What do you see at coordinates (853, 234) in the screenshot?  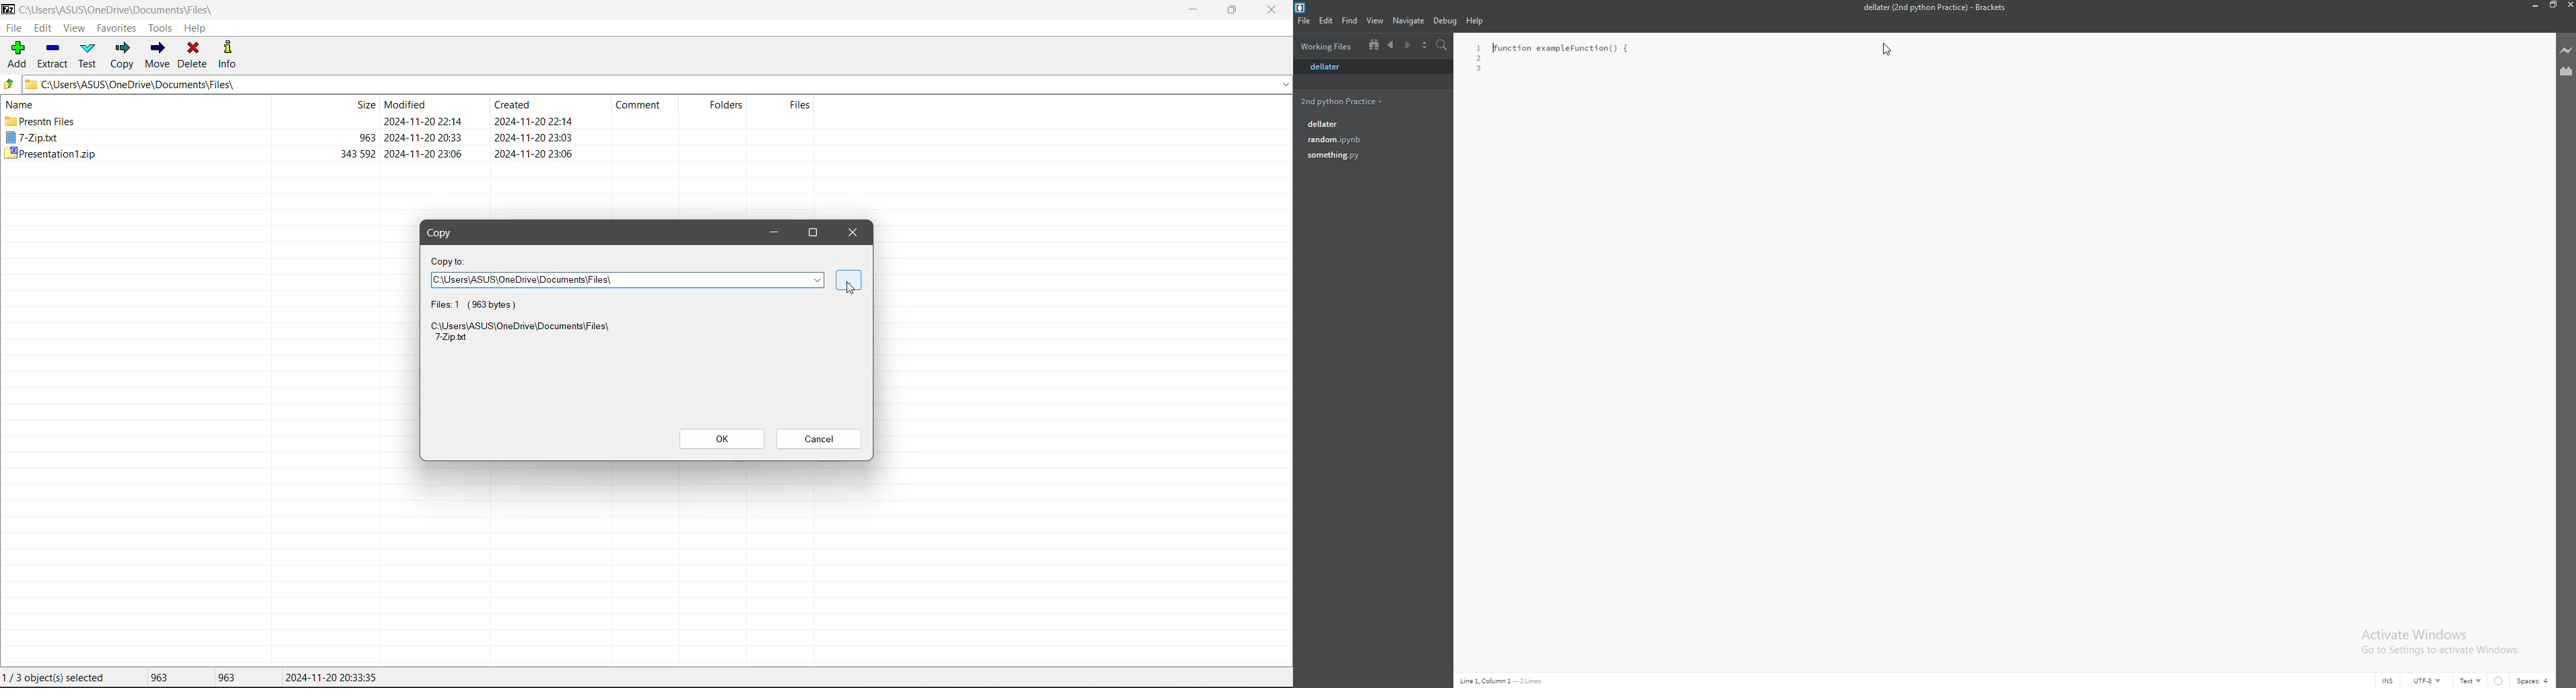 I see `Close` at bounding box center [853, 234].